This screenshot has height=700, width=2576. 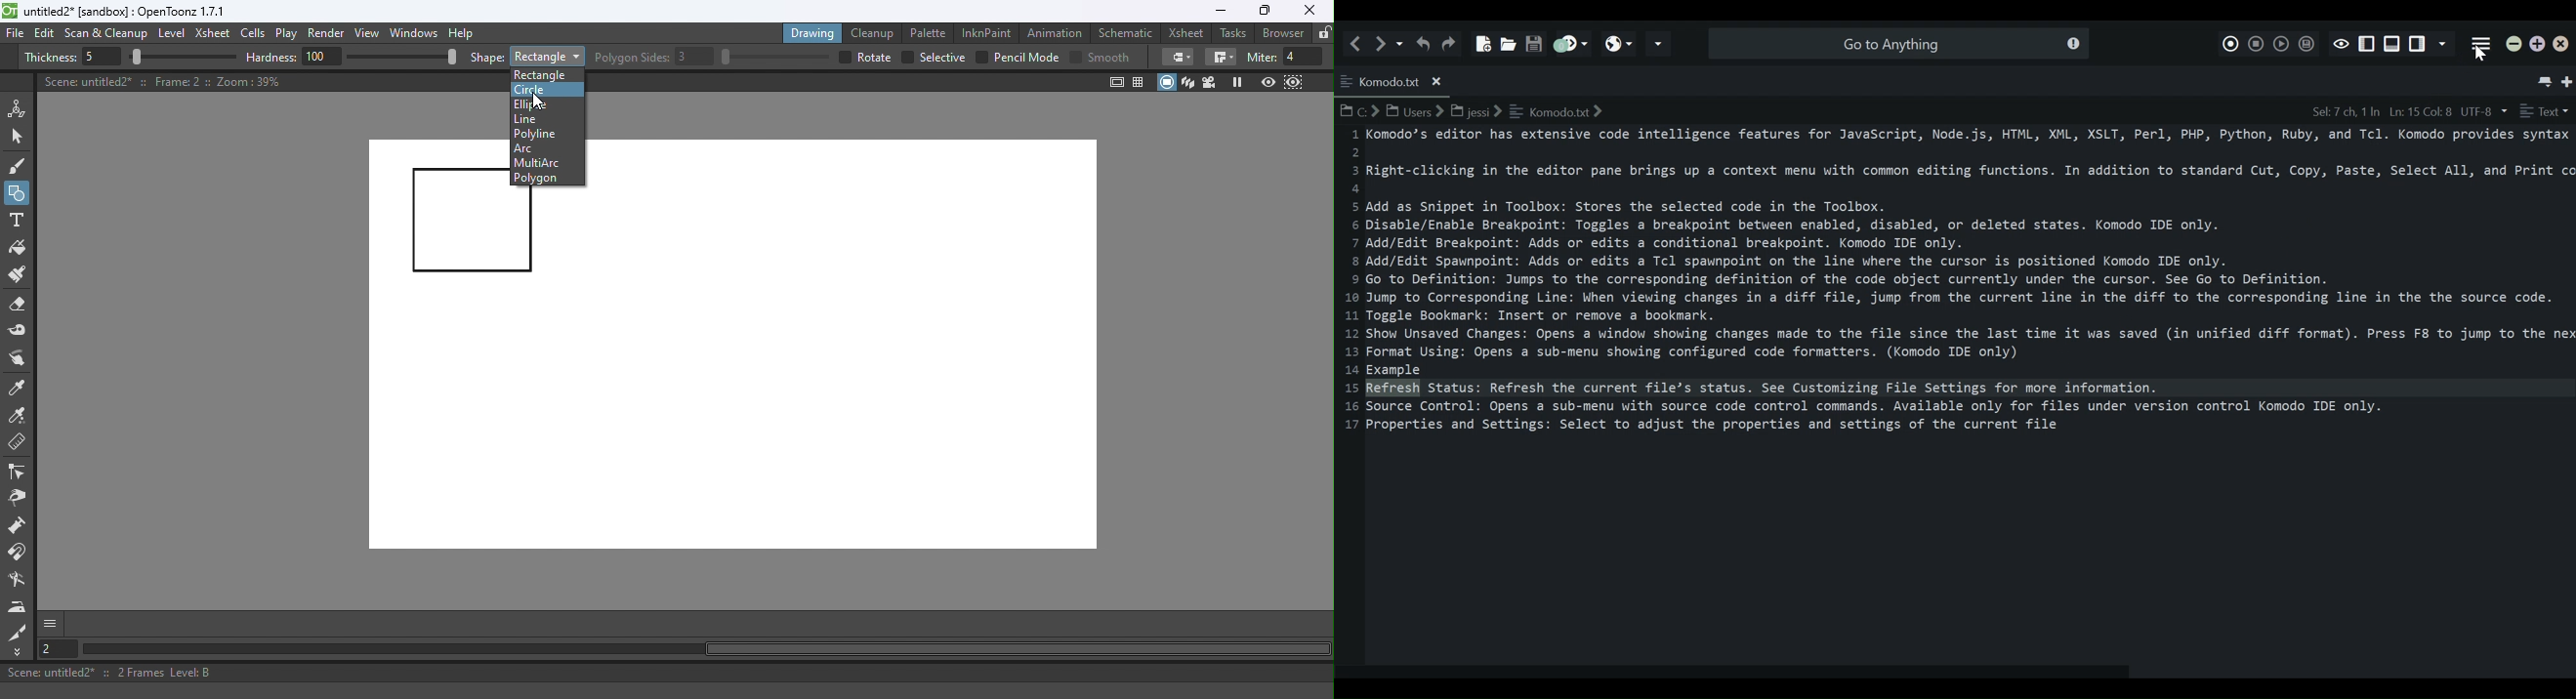 I want to click on Play Last Macro, so click(x=2281, y=43).